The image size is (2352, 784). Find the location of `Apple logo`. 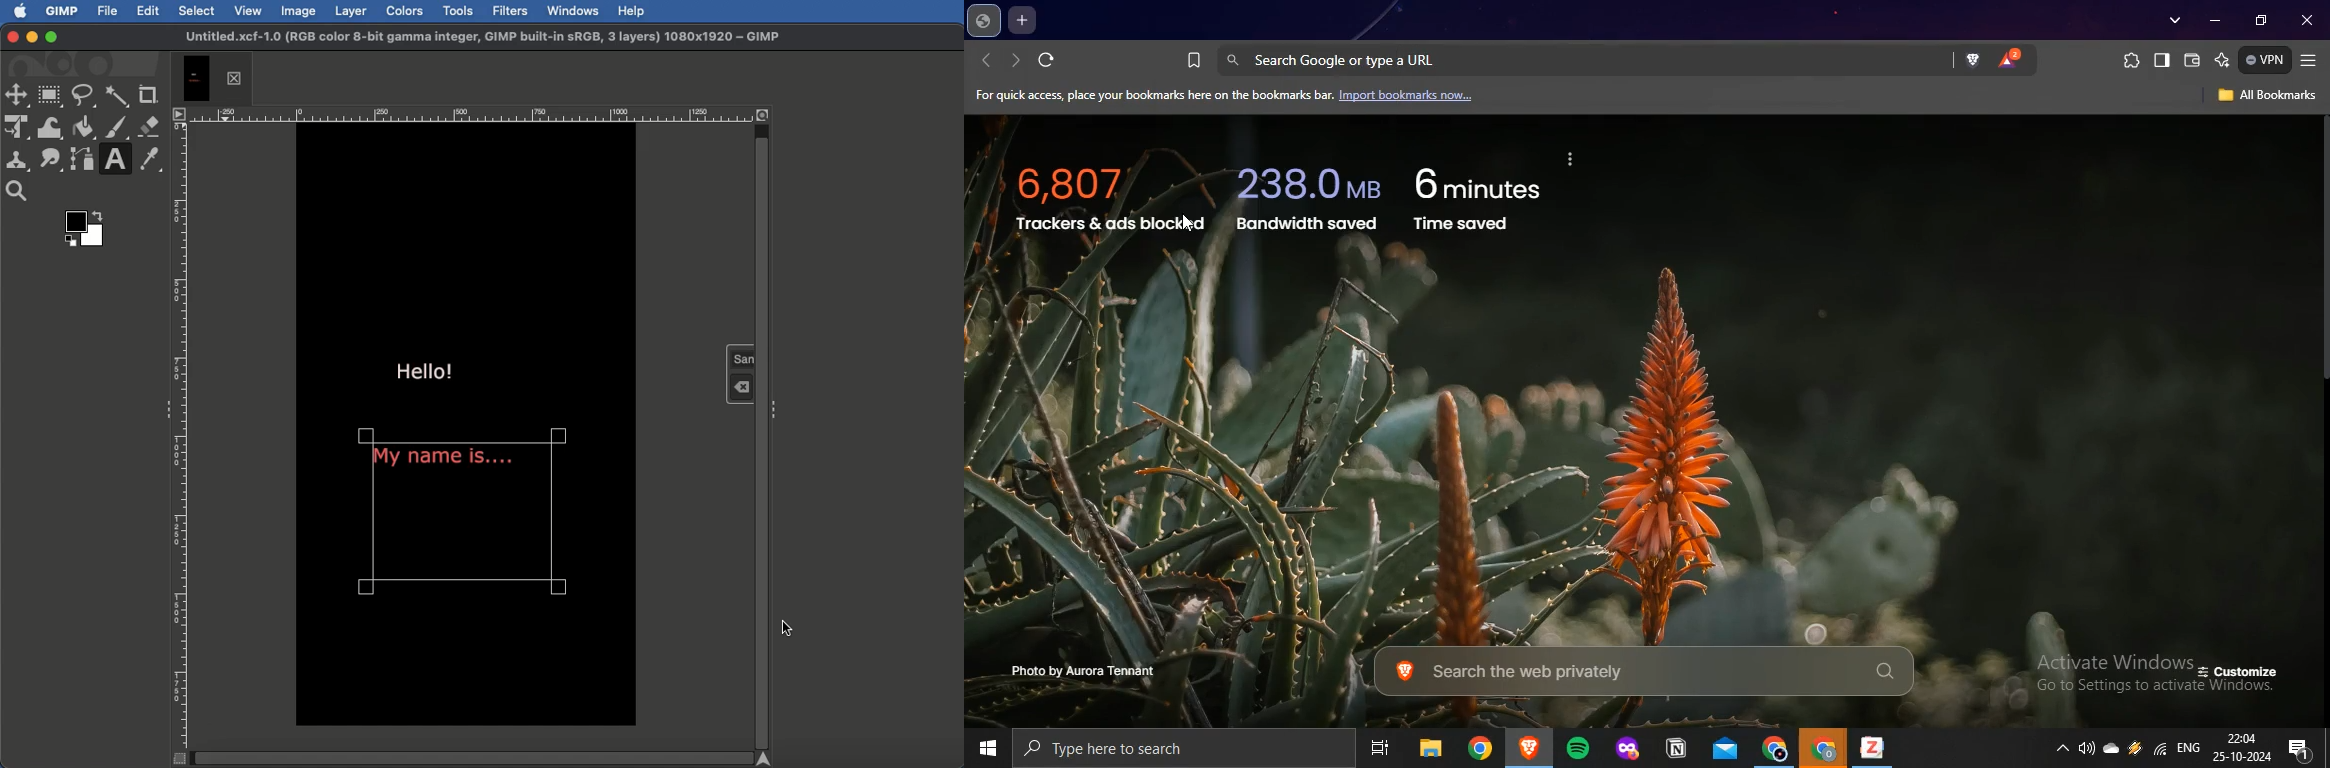

Apple logo is located at coordinates (21, 12).